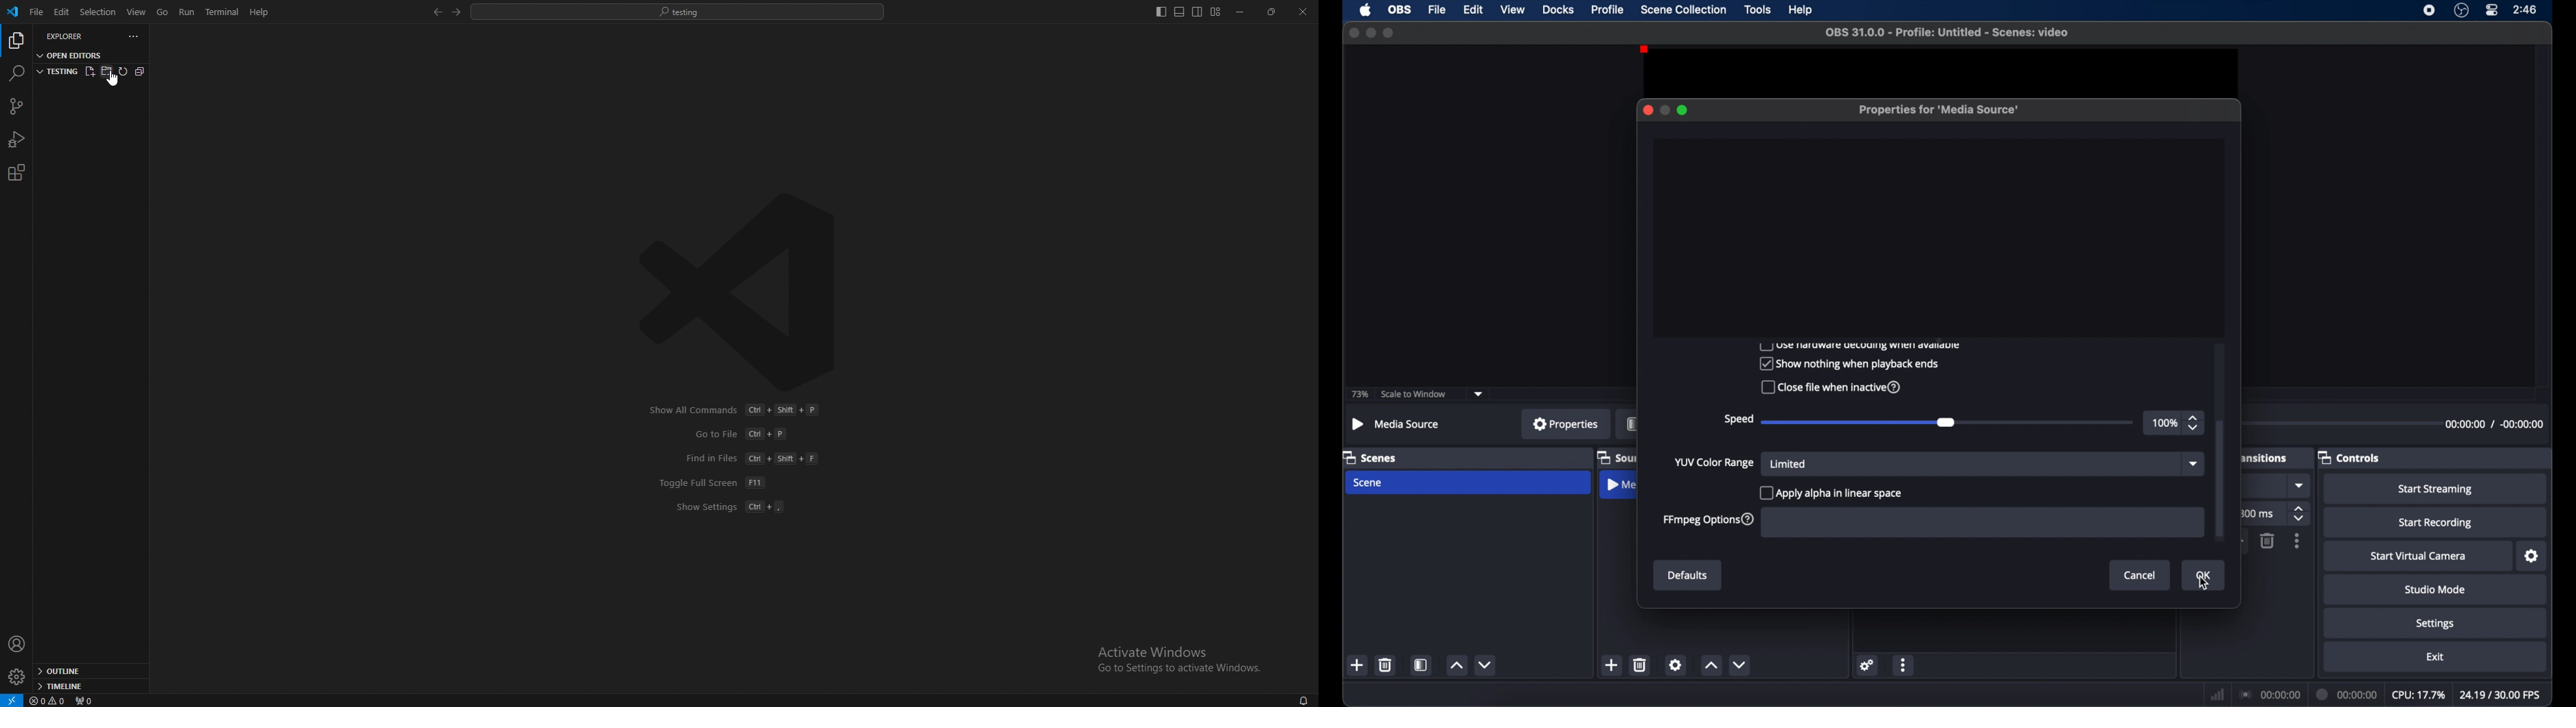  I want to click on exit, so click(2435, 657).